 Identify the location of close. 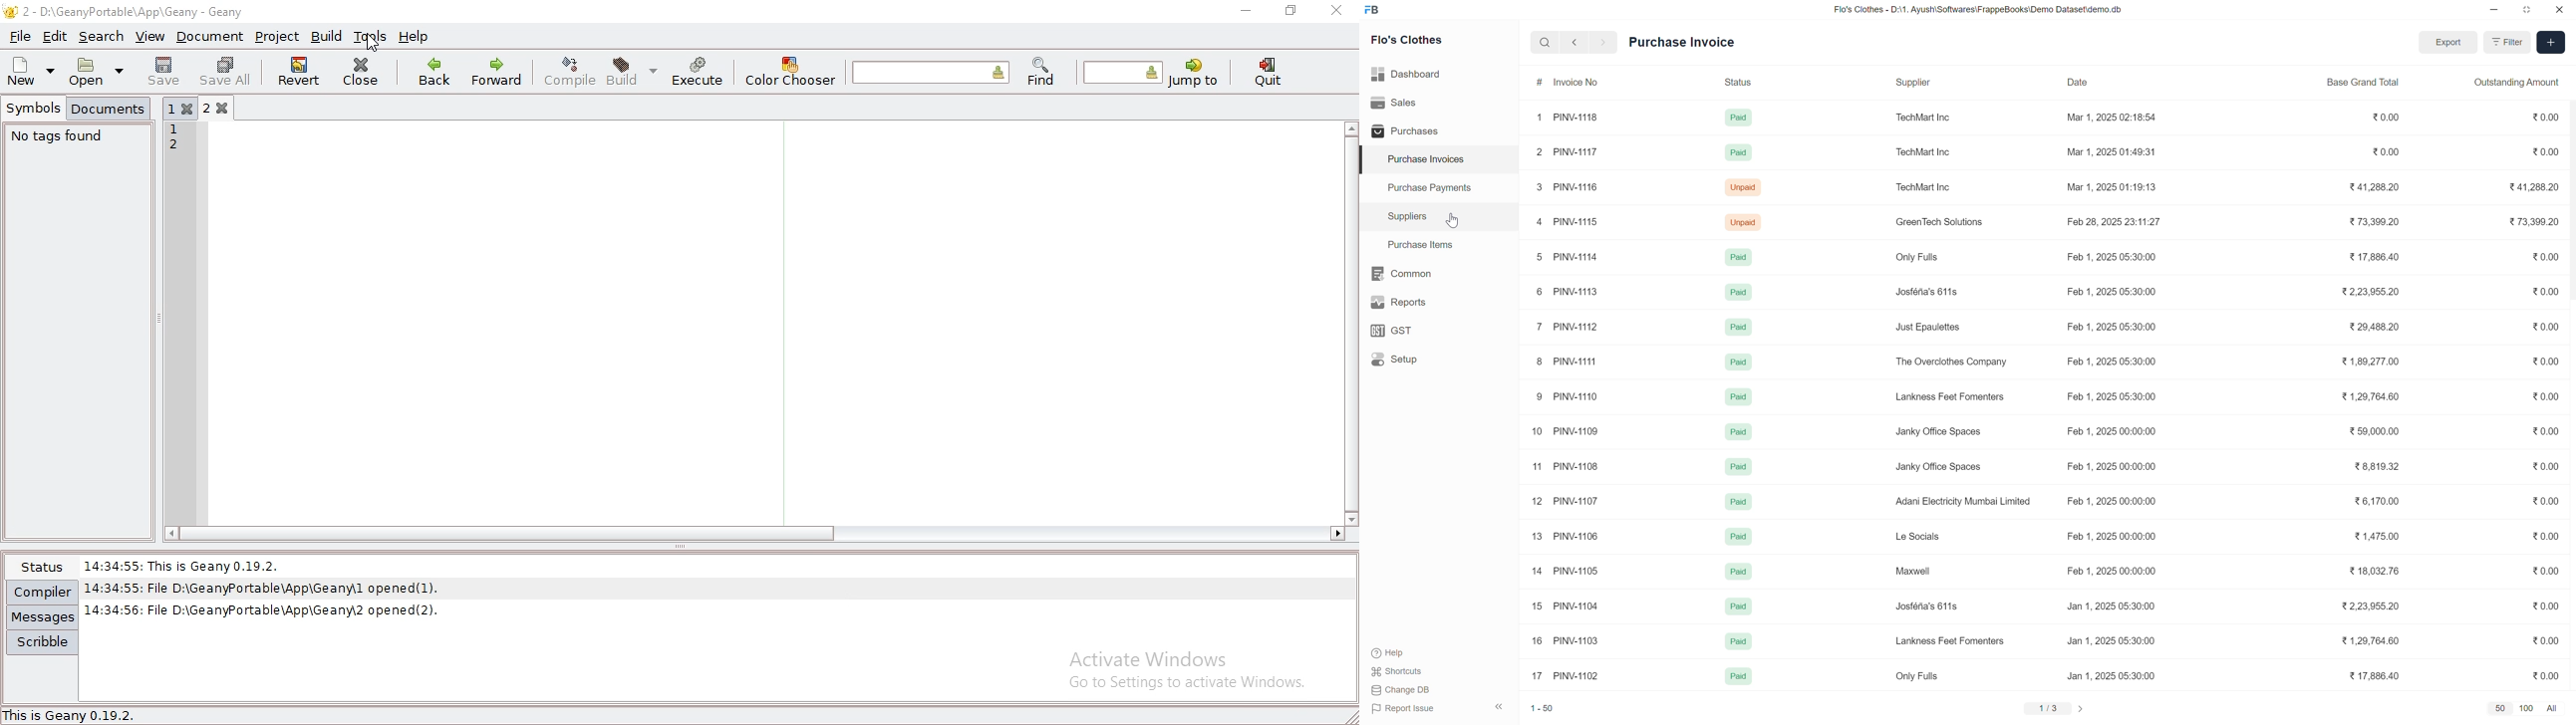
(2560, 11).